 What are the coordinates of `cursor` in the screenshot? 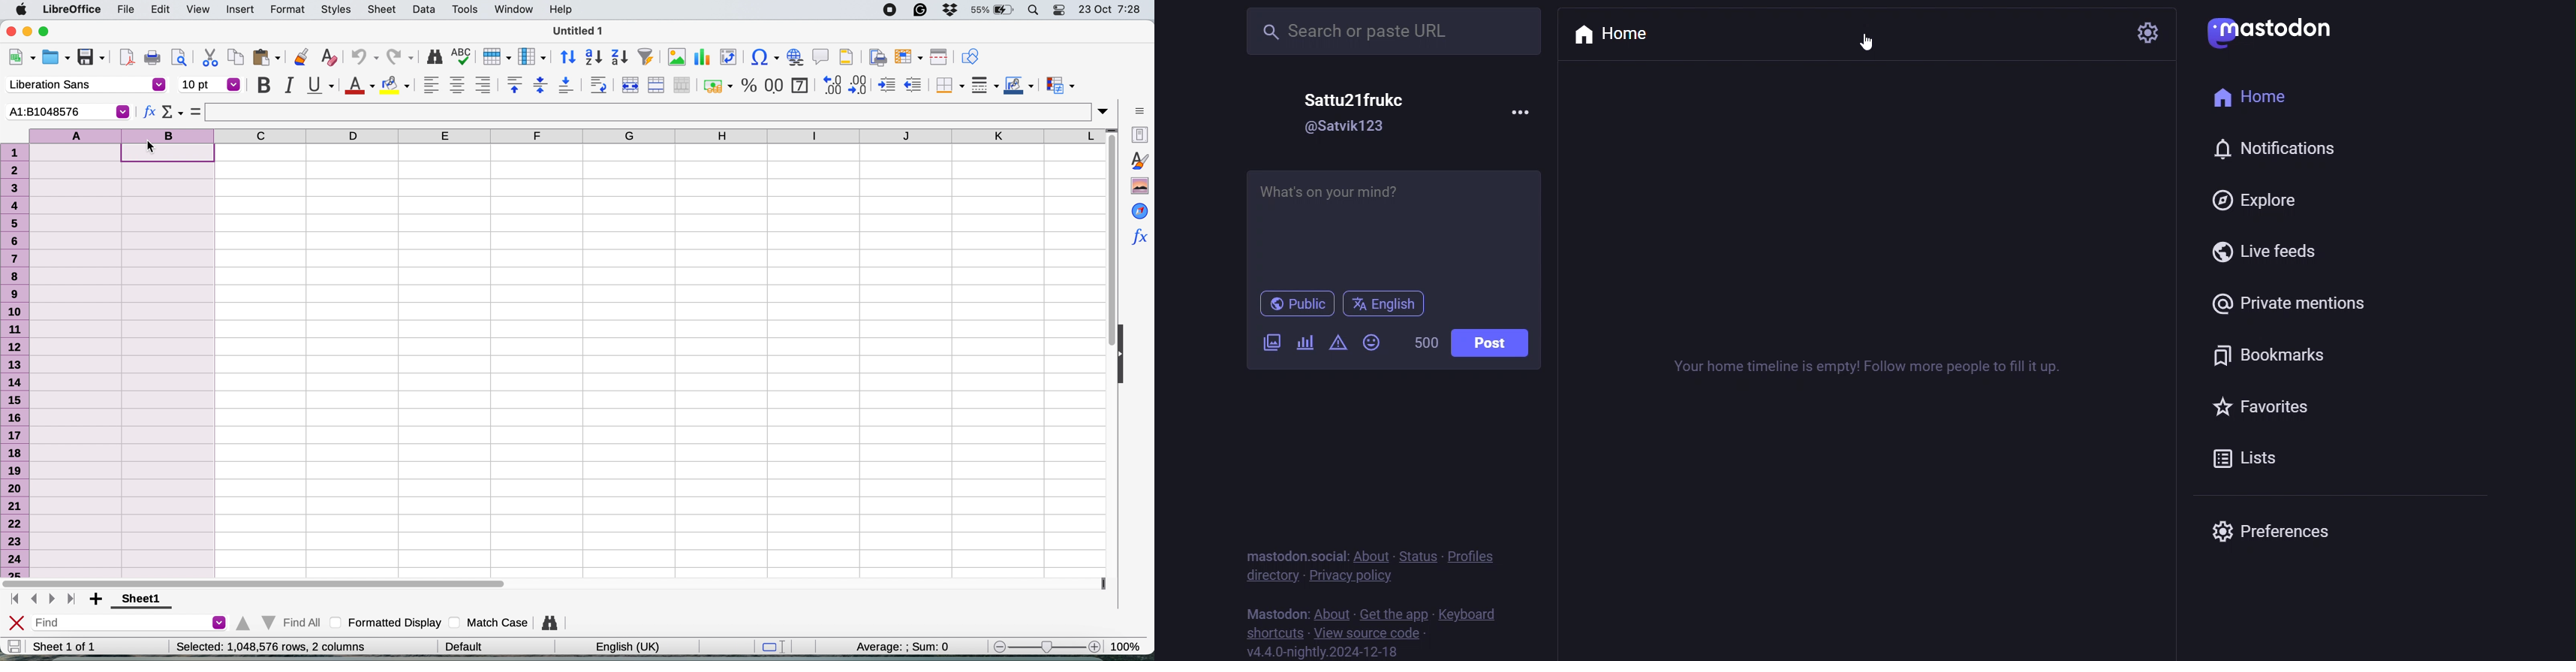 It's located at (149, 148).